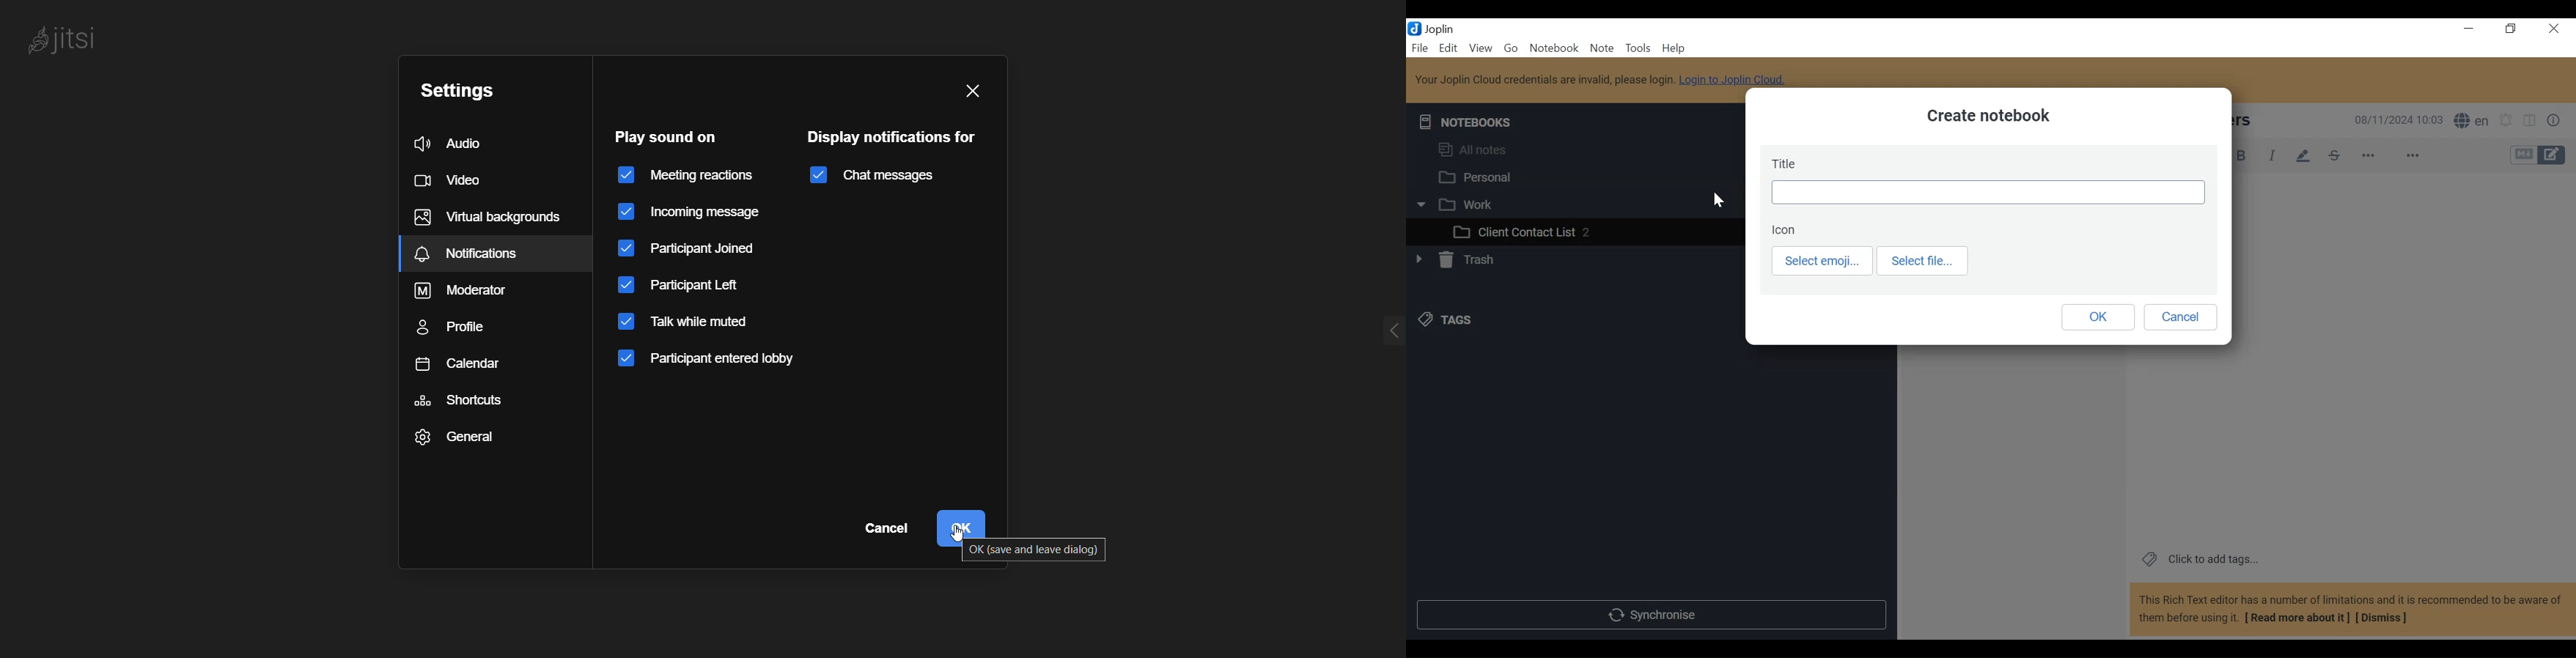 Image resolution: width=2576 pixels, height=672 pixels. What do you see at coordinates (1923, 261) in the screenshot?
I see `Select file` at bounding box center [1923, 261].